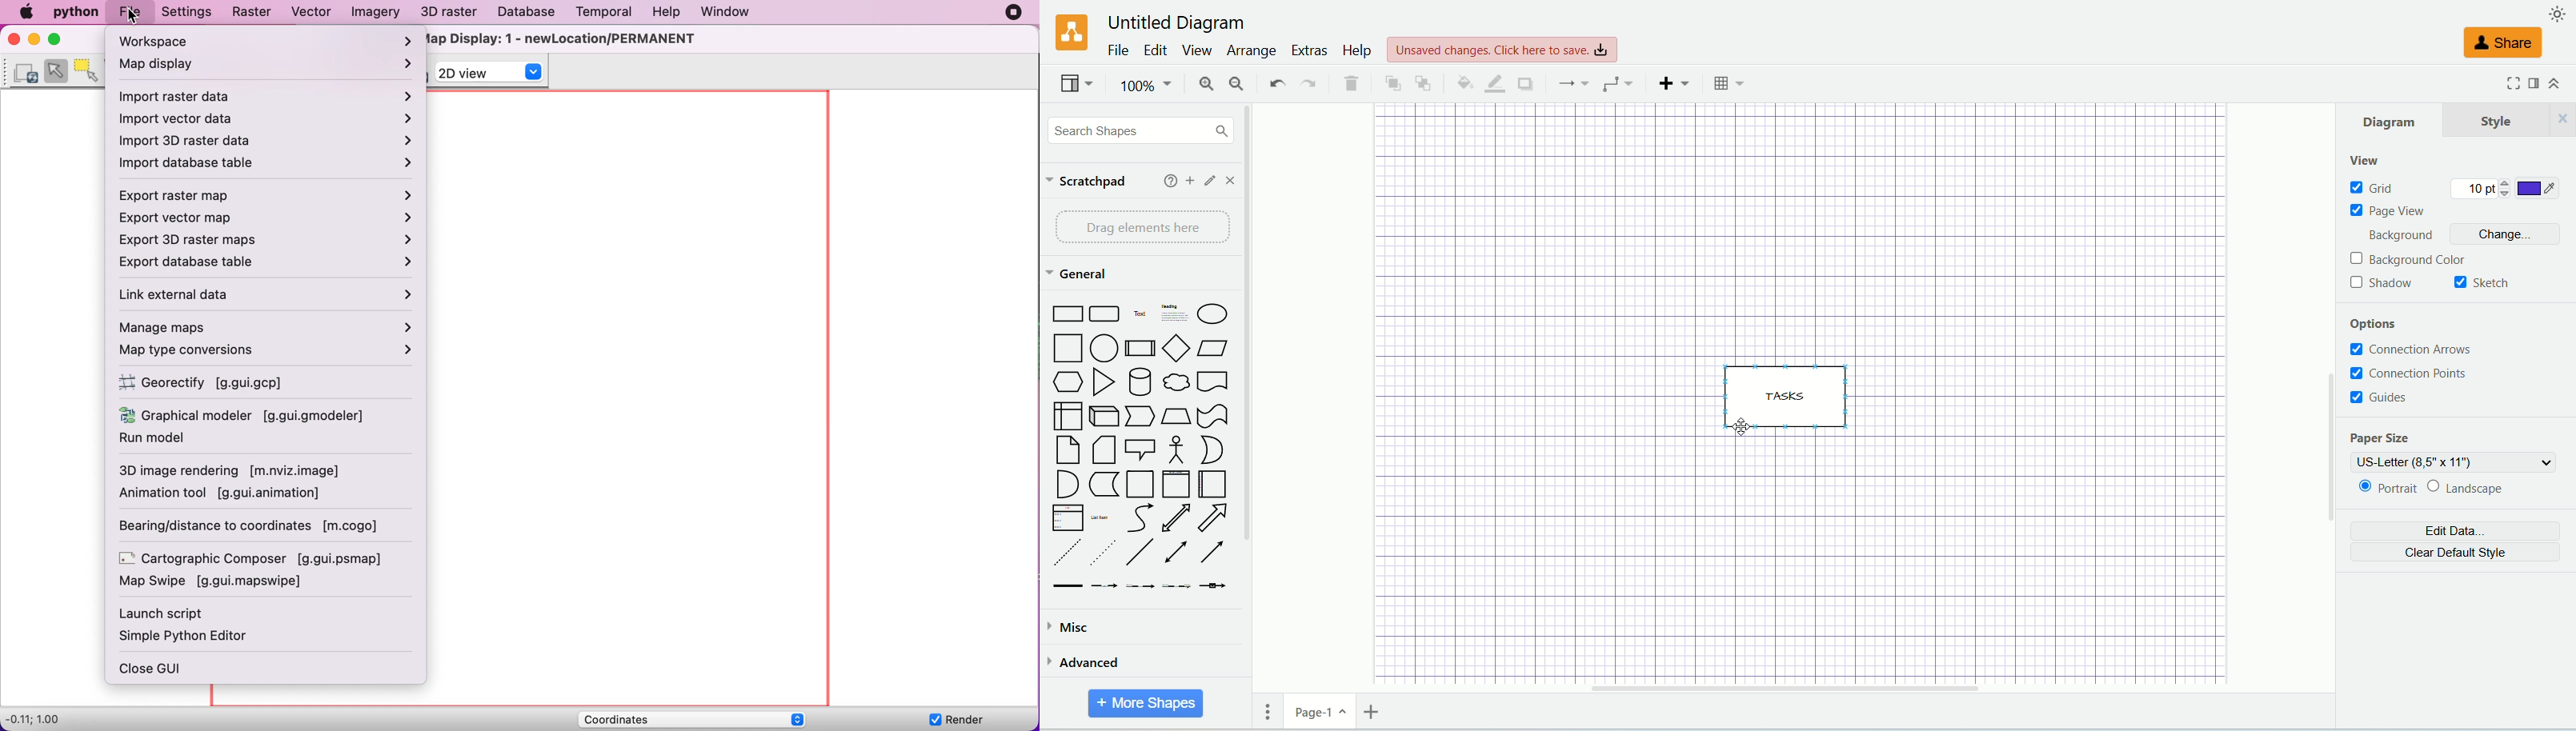  Describe the element at coordinates (1068, 586) in the screenshot. I see `Link` at that location.